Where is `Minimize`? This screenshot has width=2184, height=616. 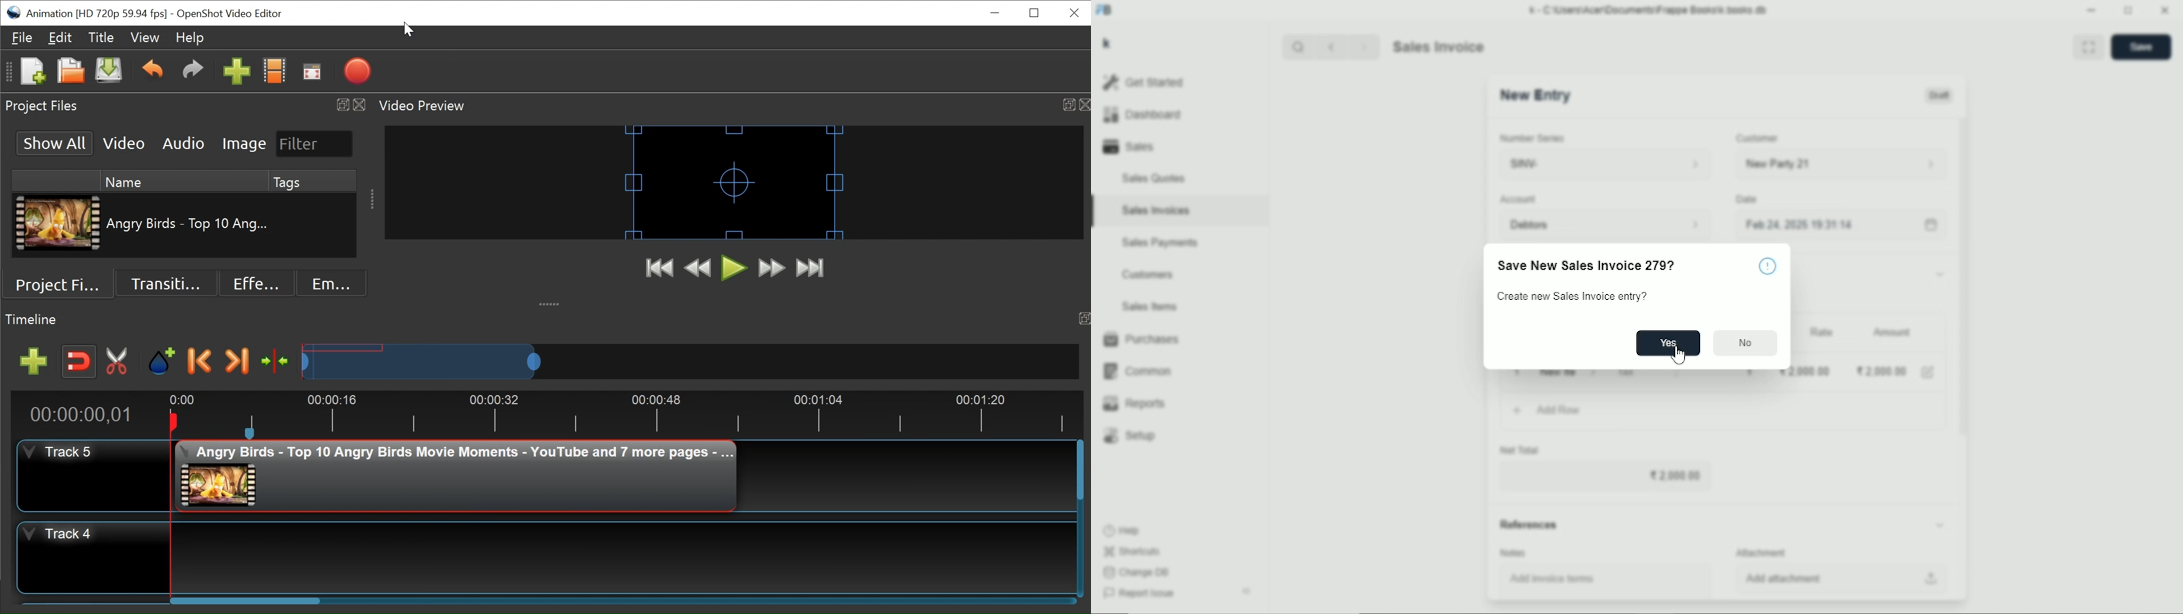 Minimize is located at coordinates (2091, 11).